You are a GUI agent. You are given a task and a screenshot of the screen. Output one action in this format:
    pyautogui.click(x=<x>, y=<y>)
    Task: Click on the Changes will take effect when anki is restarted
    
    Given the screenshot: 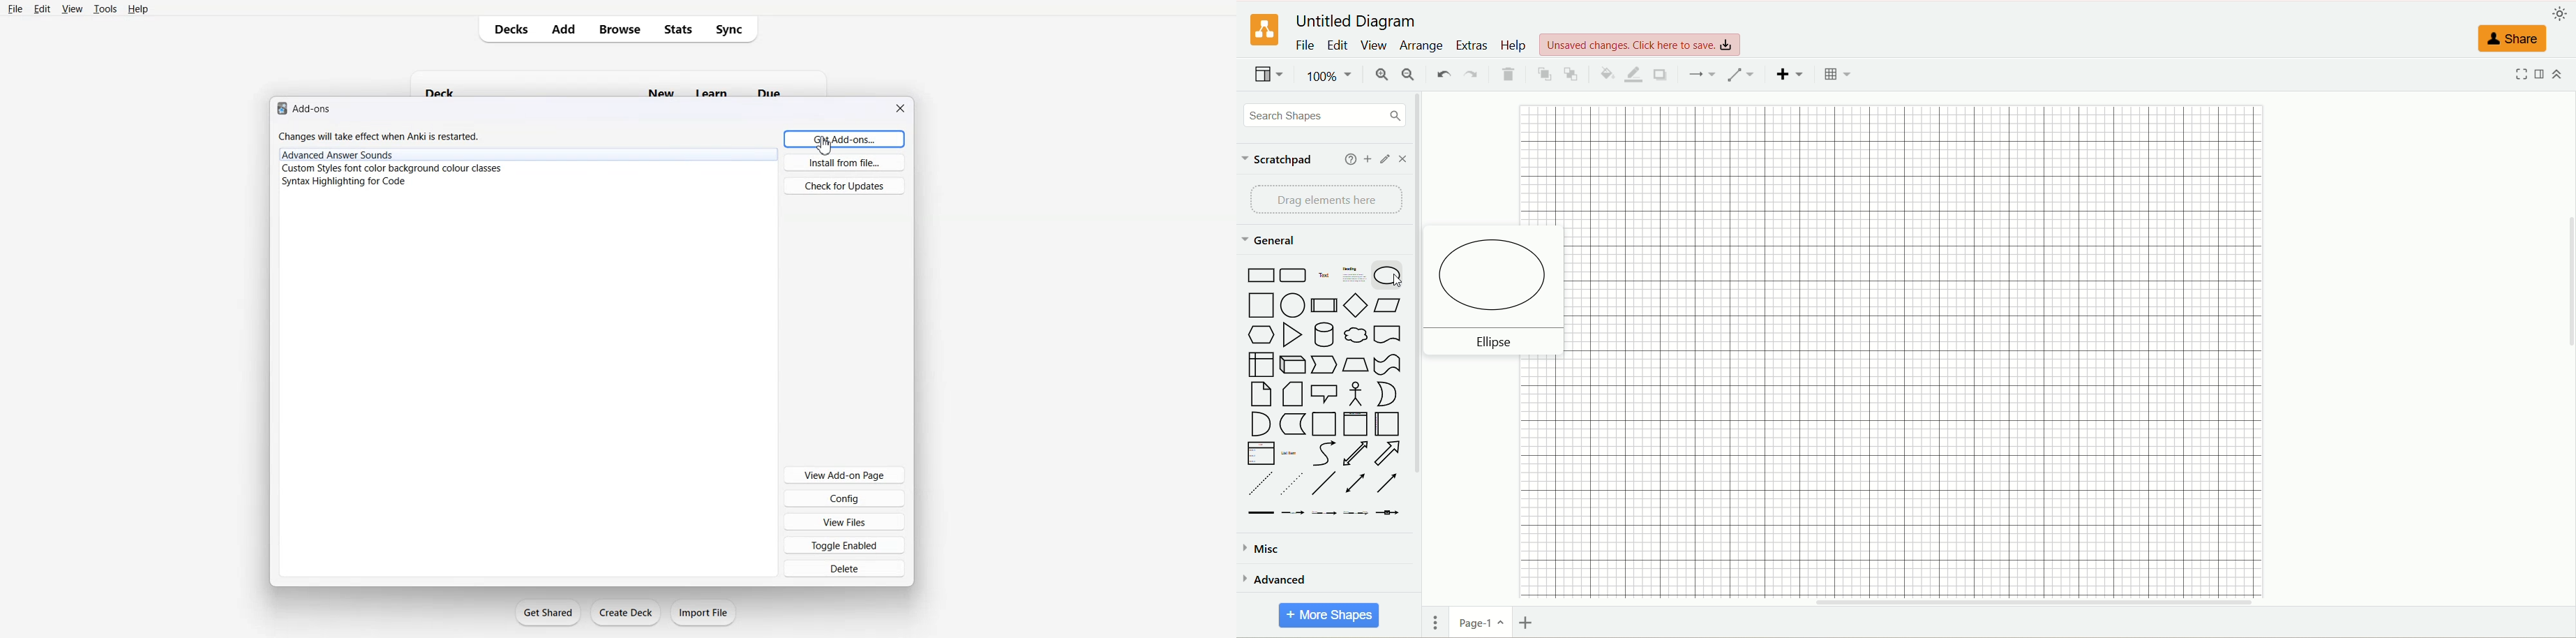 What is the action you would take?
    pyautogui.click(x=379, y=137)
    